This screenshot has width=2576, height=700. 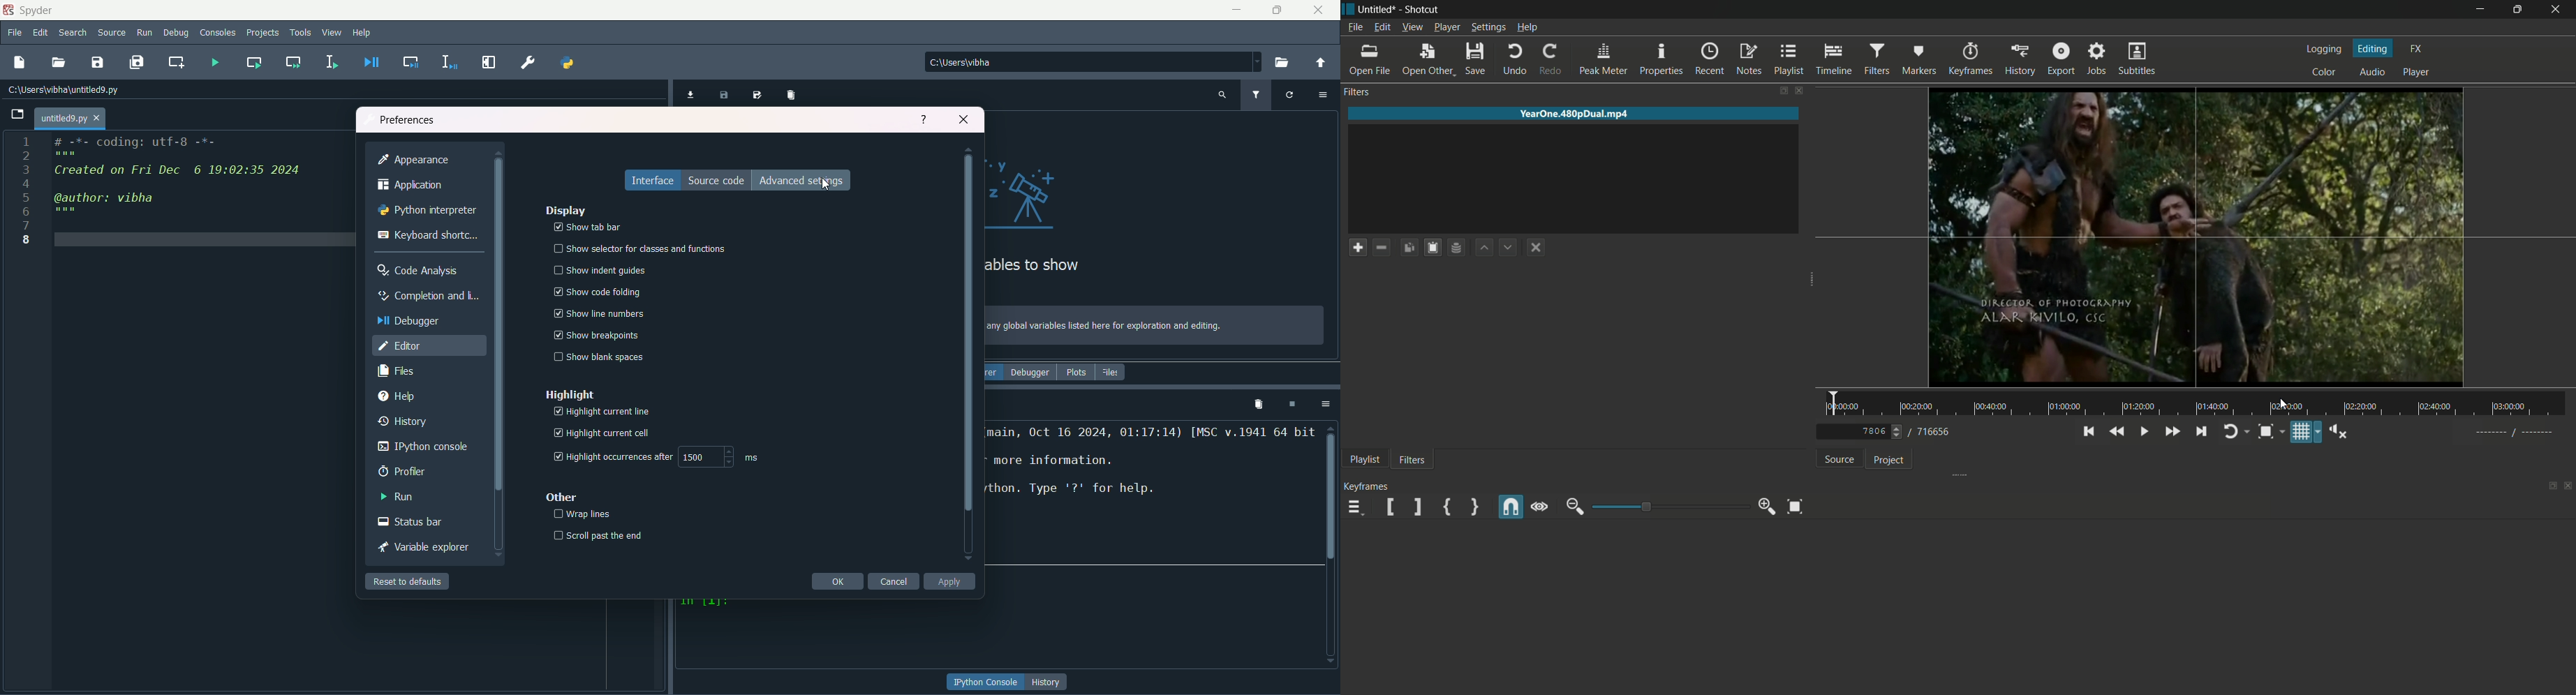 What do you see at coordinates (1236, 10) in the screenshot?
I see `minimize` at bounding box center [1236, 10].